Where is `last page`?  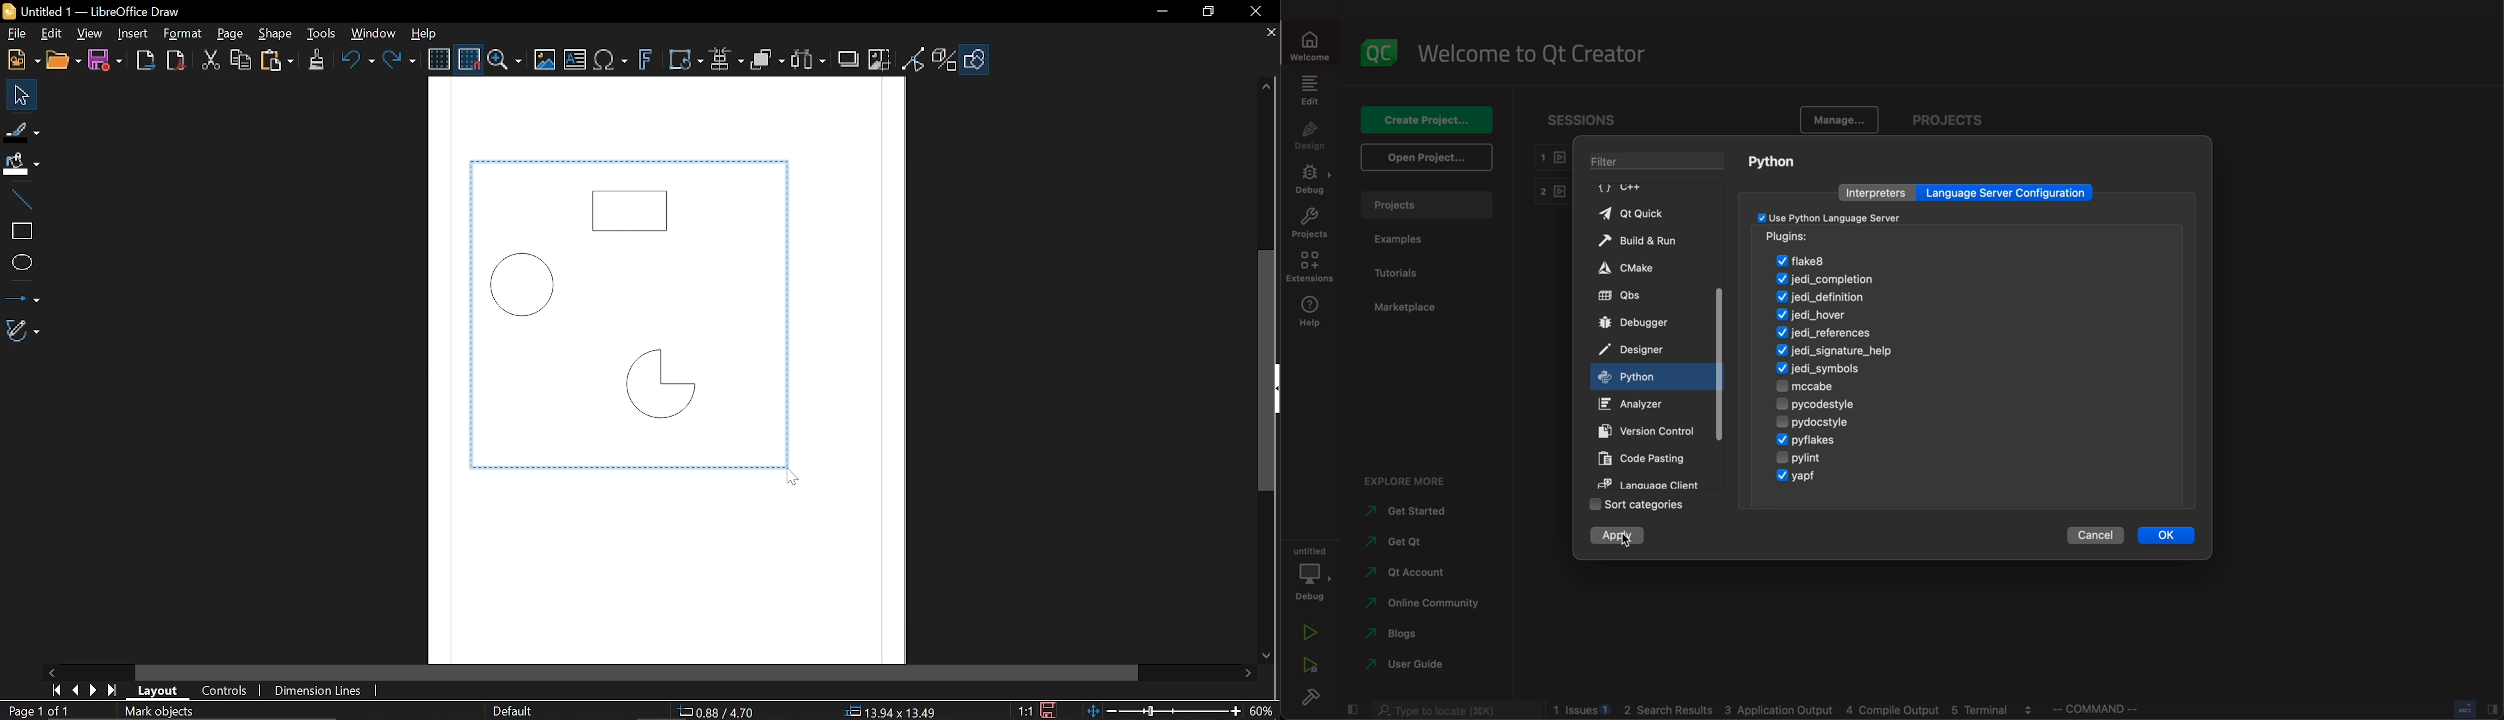 last page is located at coordinates (110, 690).